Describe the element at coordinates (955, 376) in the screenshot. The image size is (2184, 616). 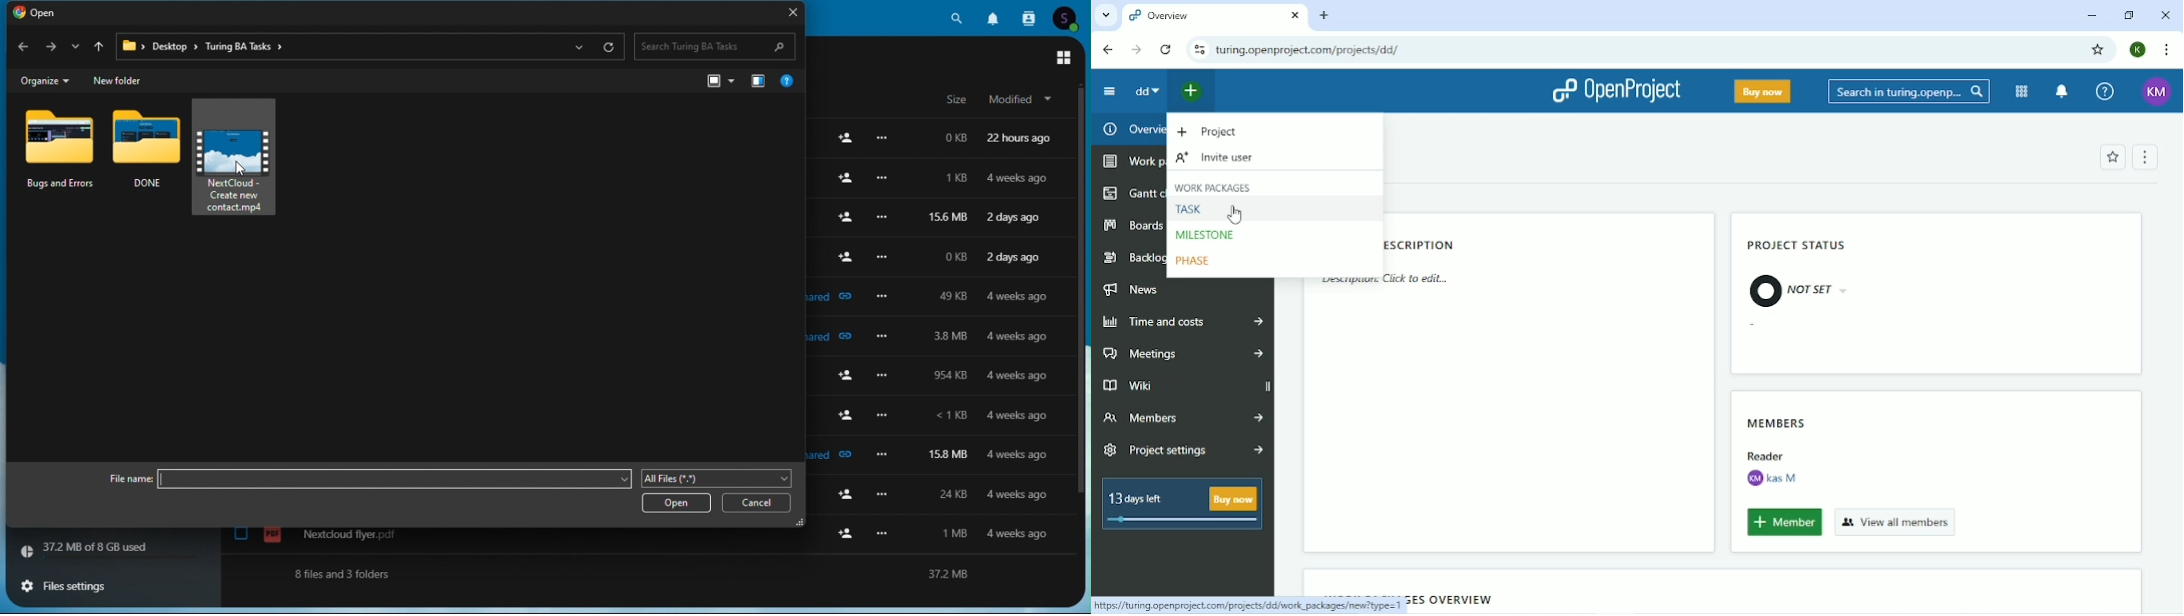
I see `954 kb` at that location.